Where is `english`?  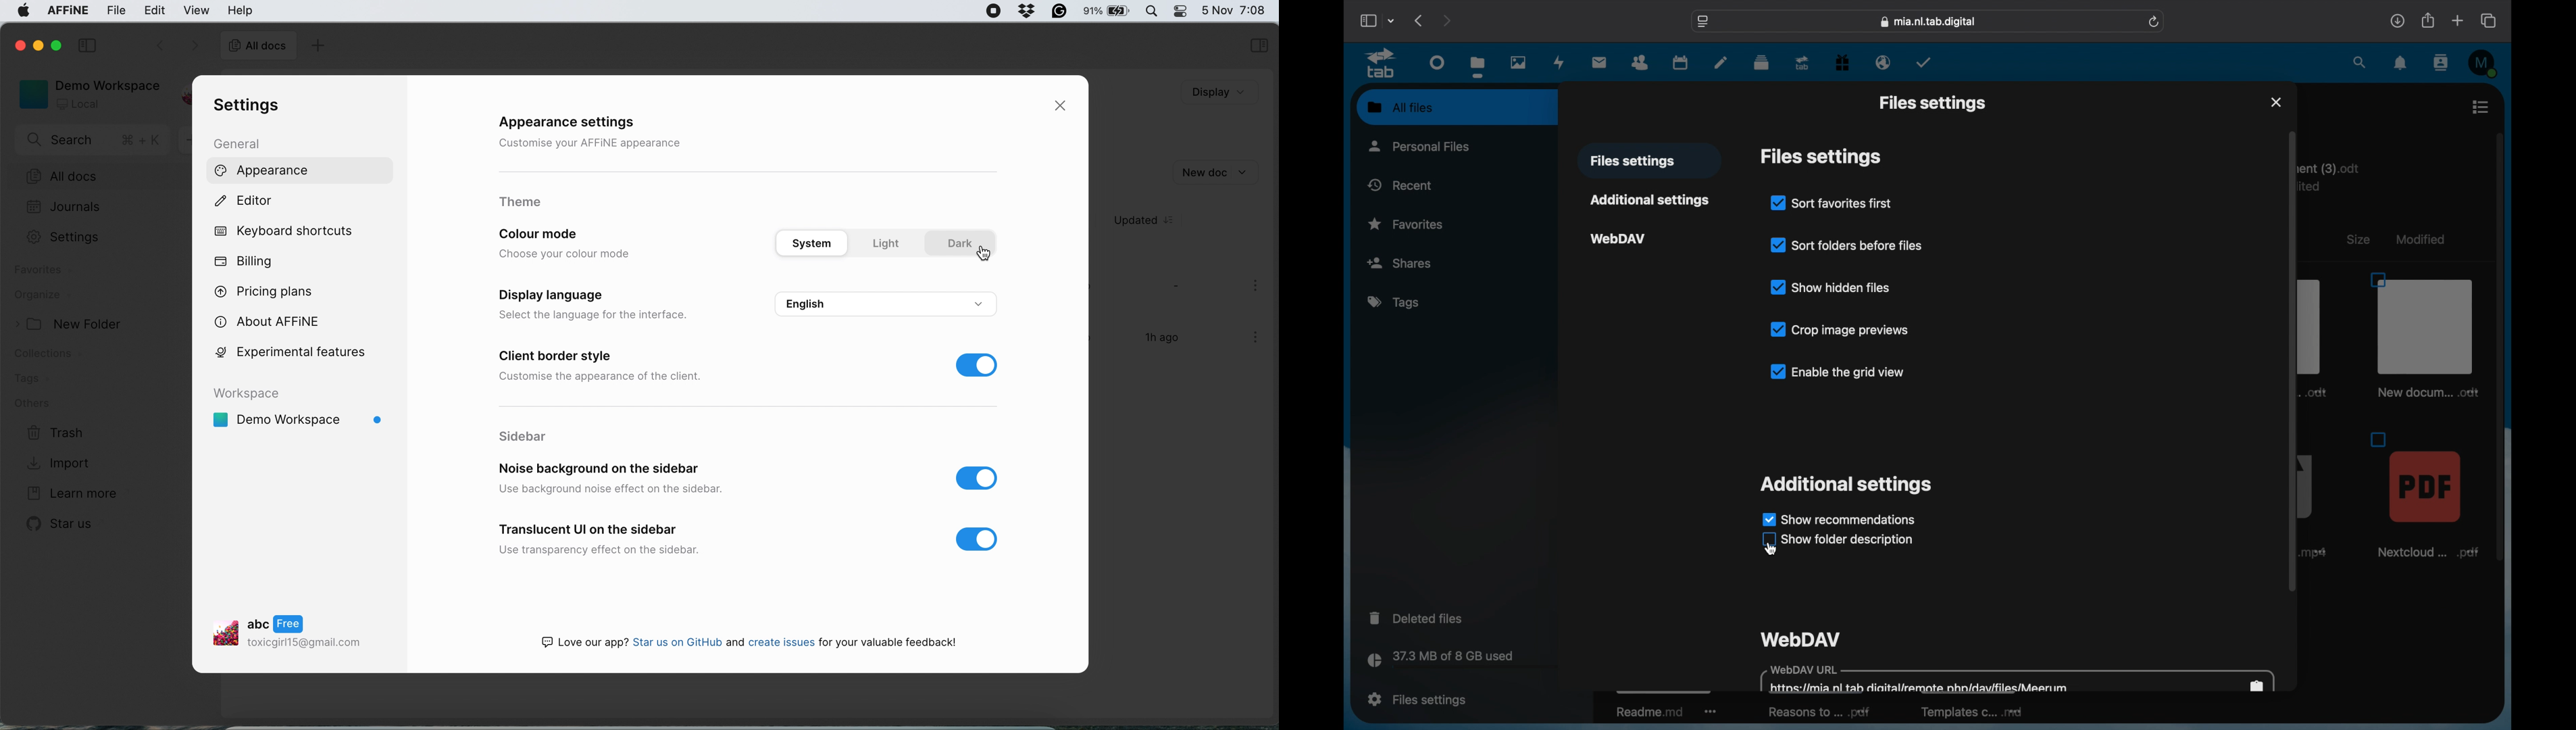
english is located at coordinates (887, 304).